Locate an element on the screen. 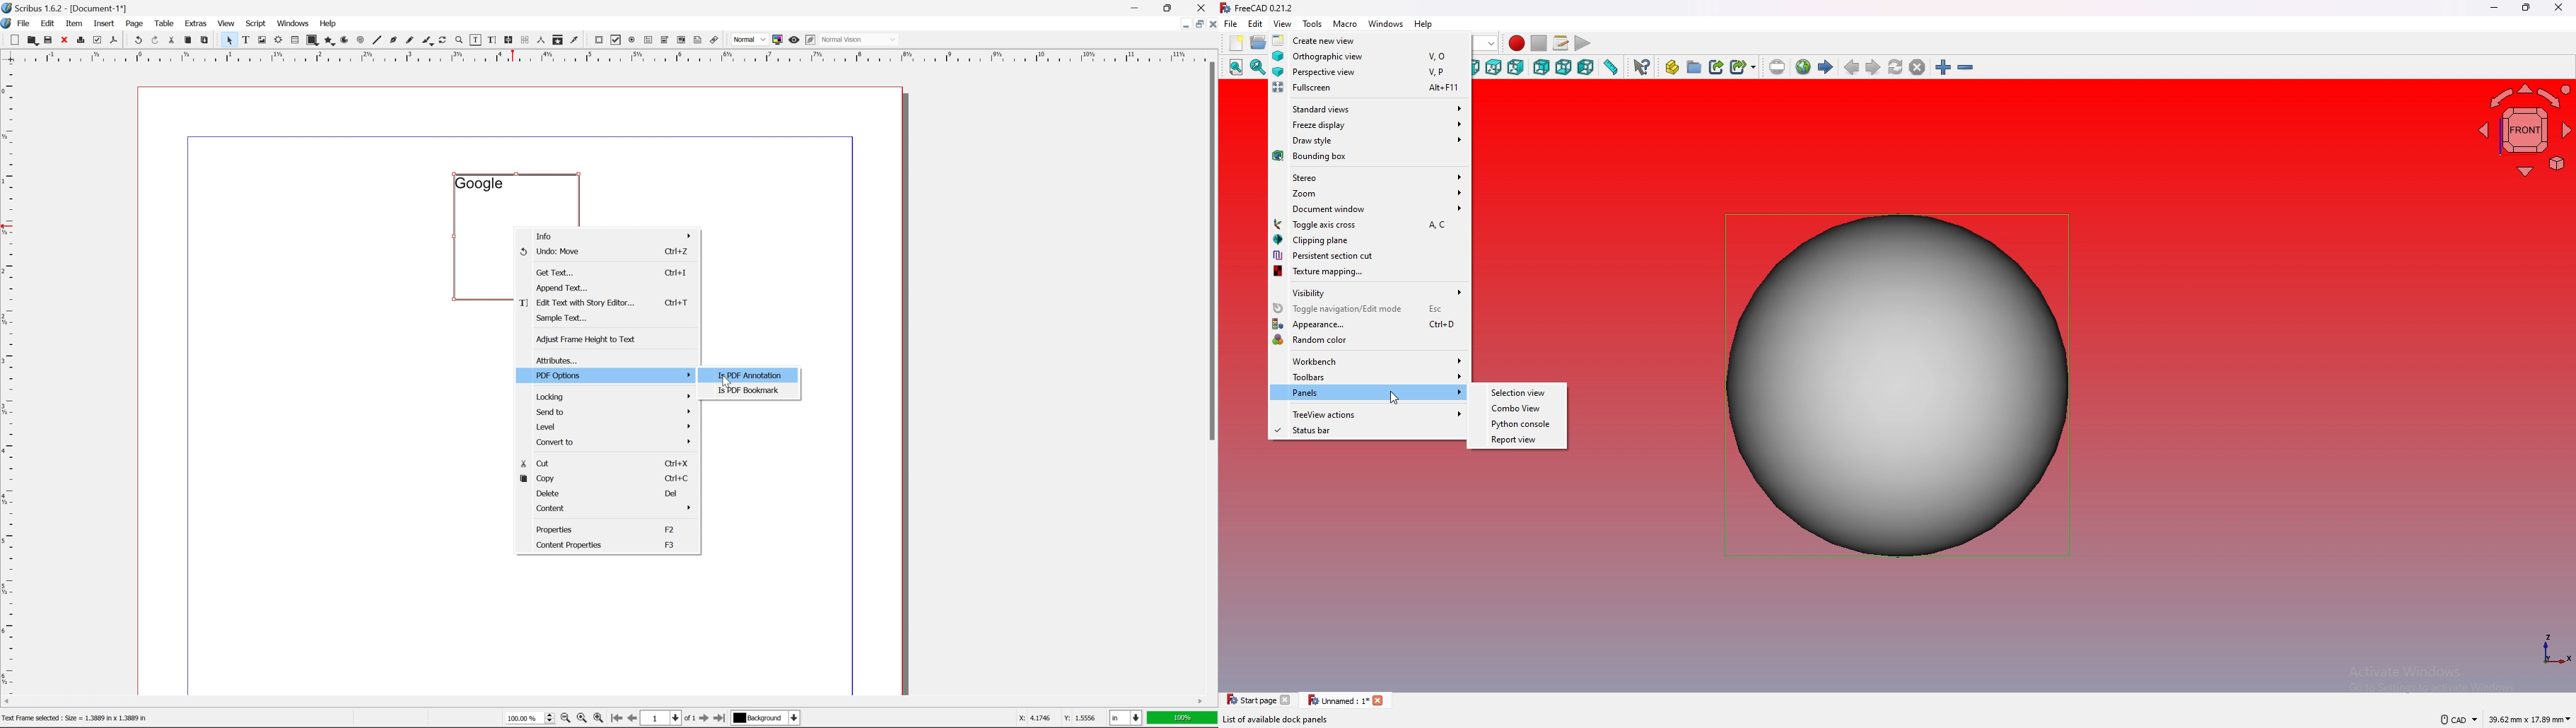  rotate item is located at coordinates (443, 40).